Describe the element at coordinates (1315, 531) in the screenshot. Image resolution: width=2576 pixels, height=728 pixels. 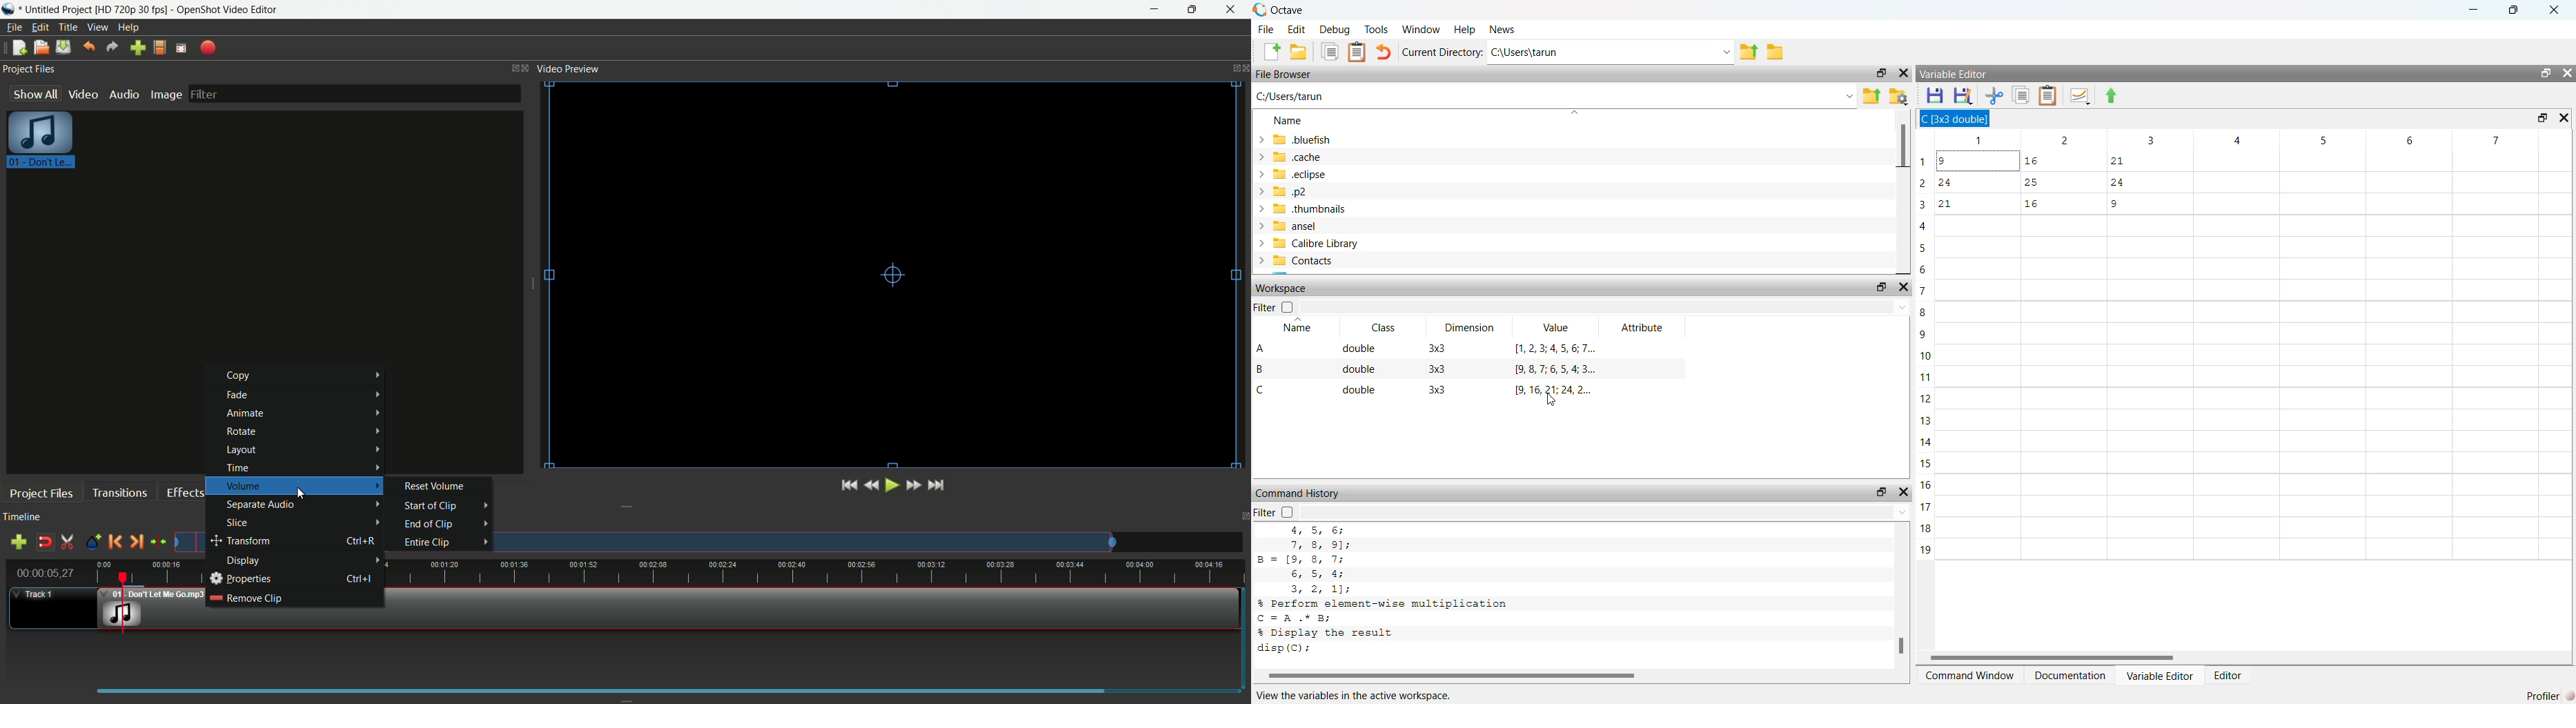
I see `4, 5, 6;` at that location.